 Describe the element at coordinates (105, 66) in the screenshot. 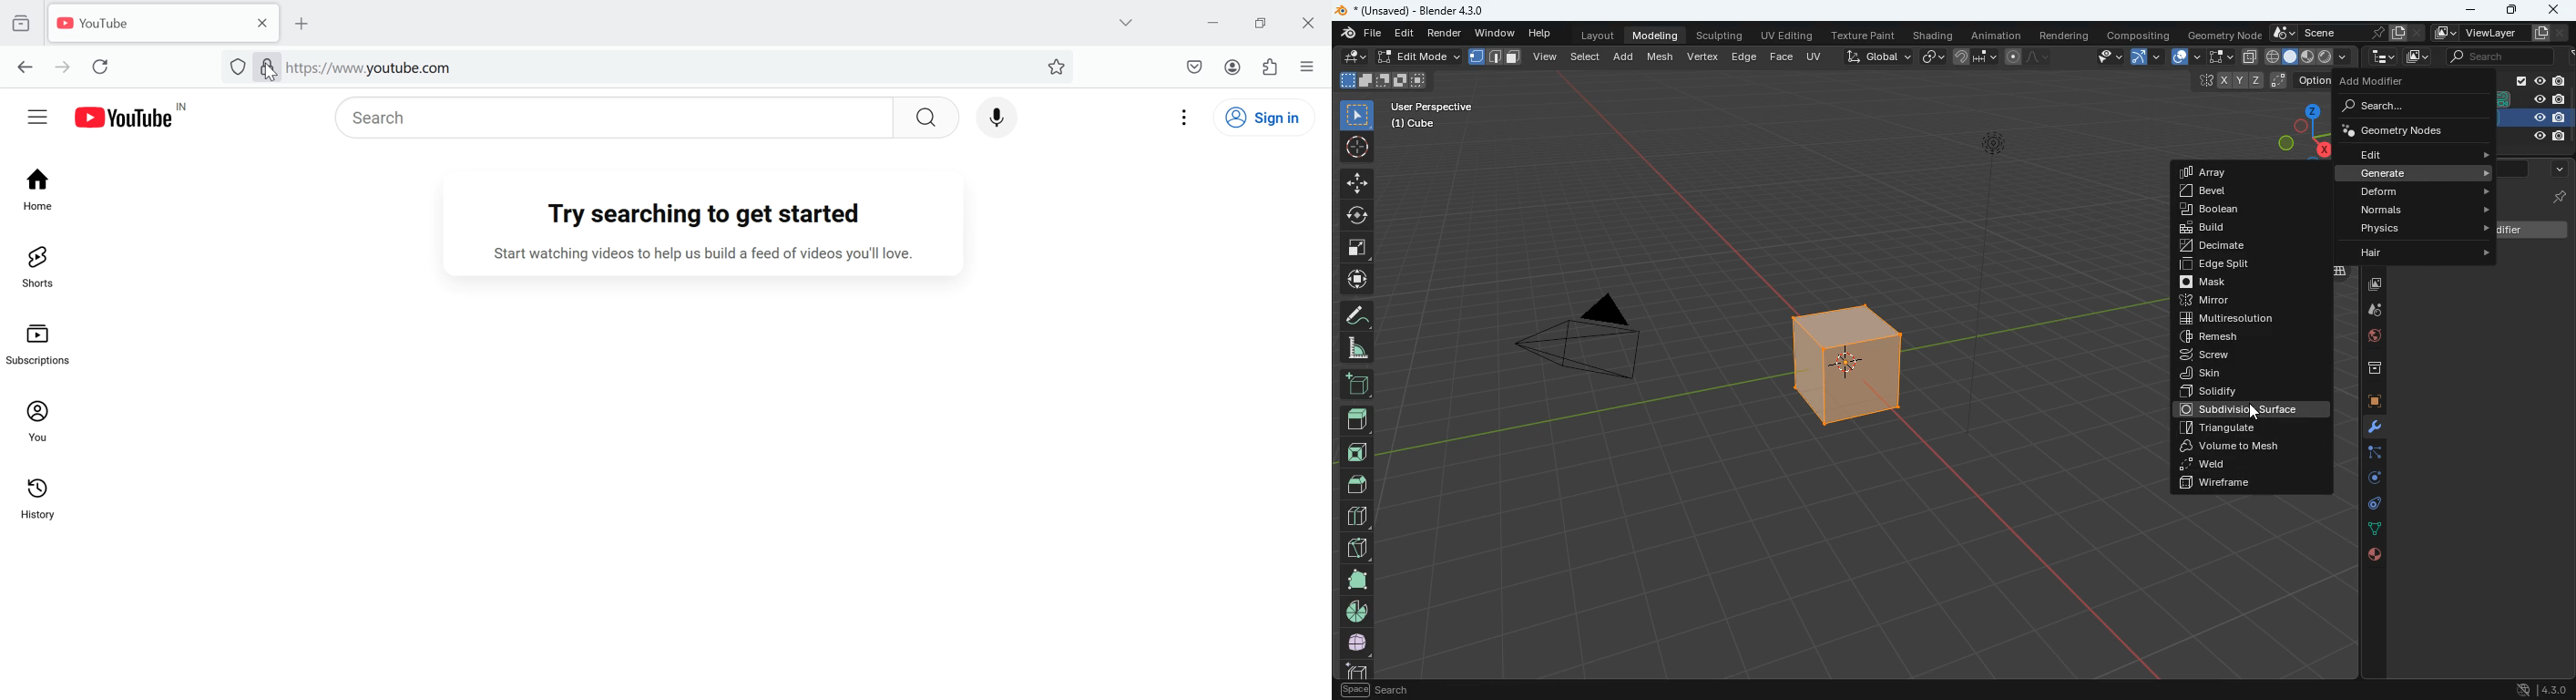

I see `Reload` at that location.